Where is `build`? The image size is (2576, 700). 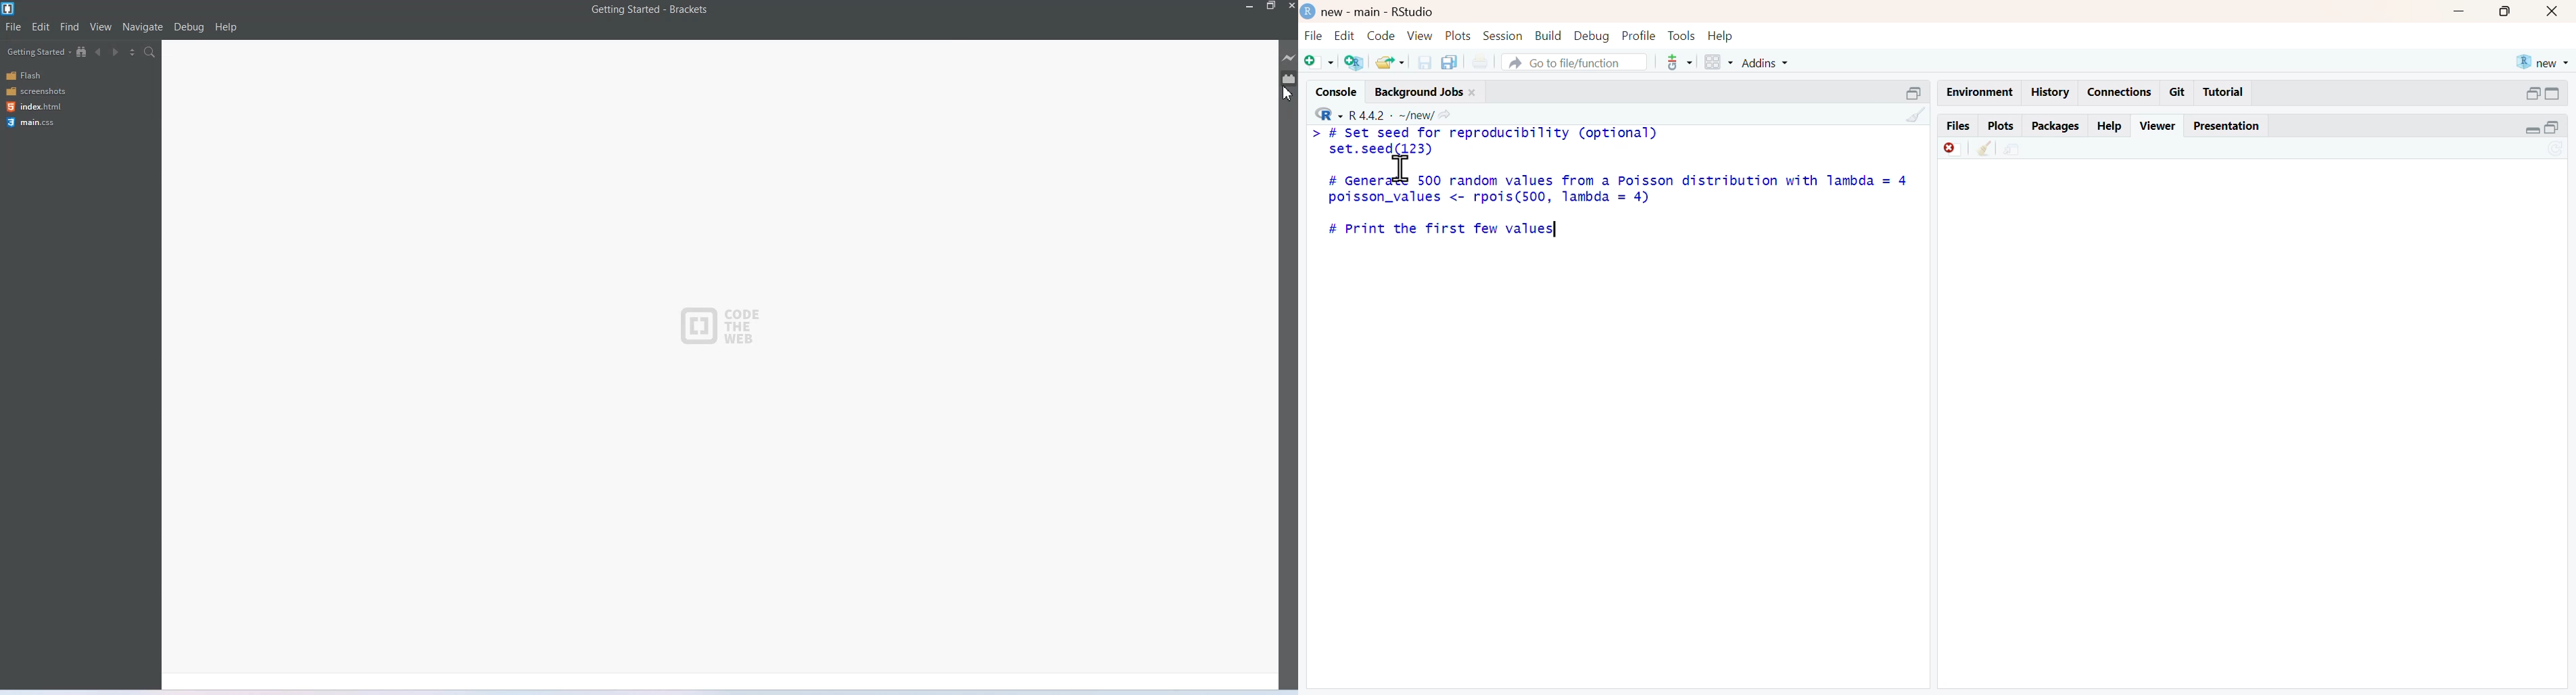 build is located at coordinates (1548, 35).